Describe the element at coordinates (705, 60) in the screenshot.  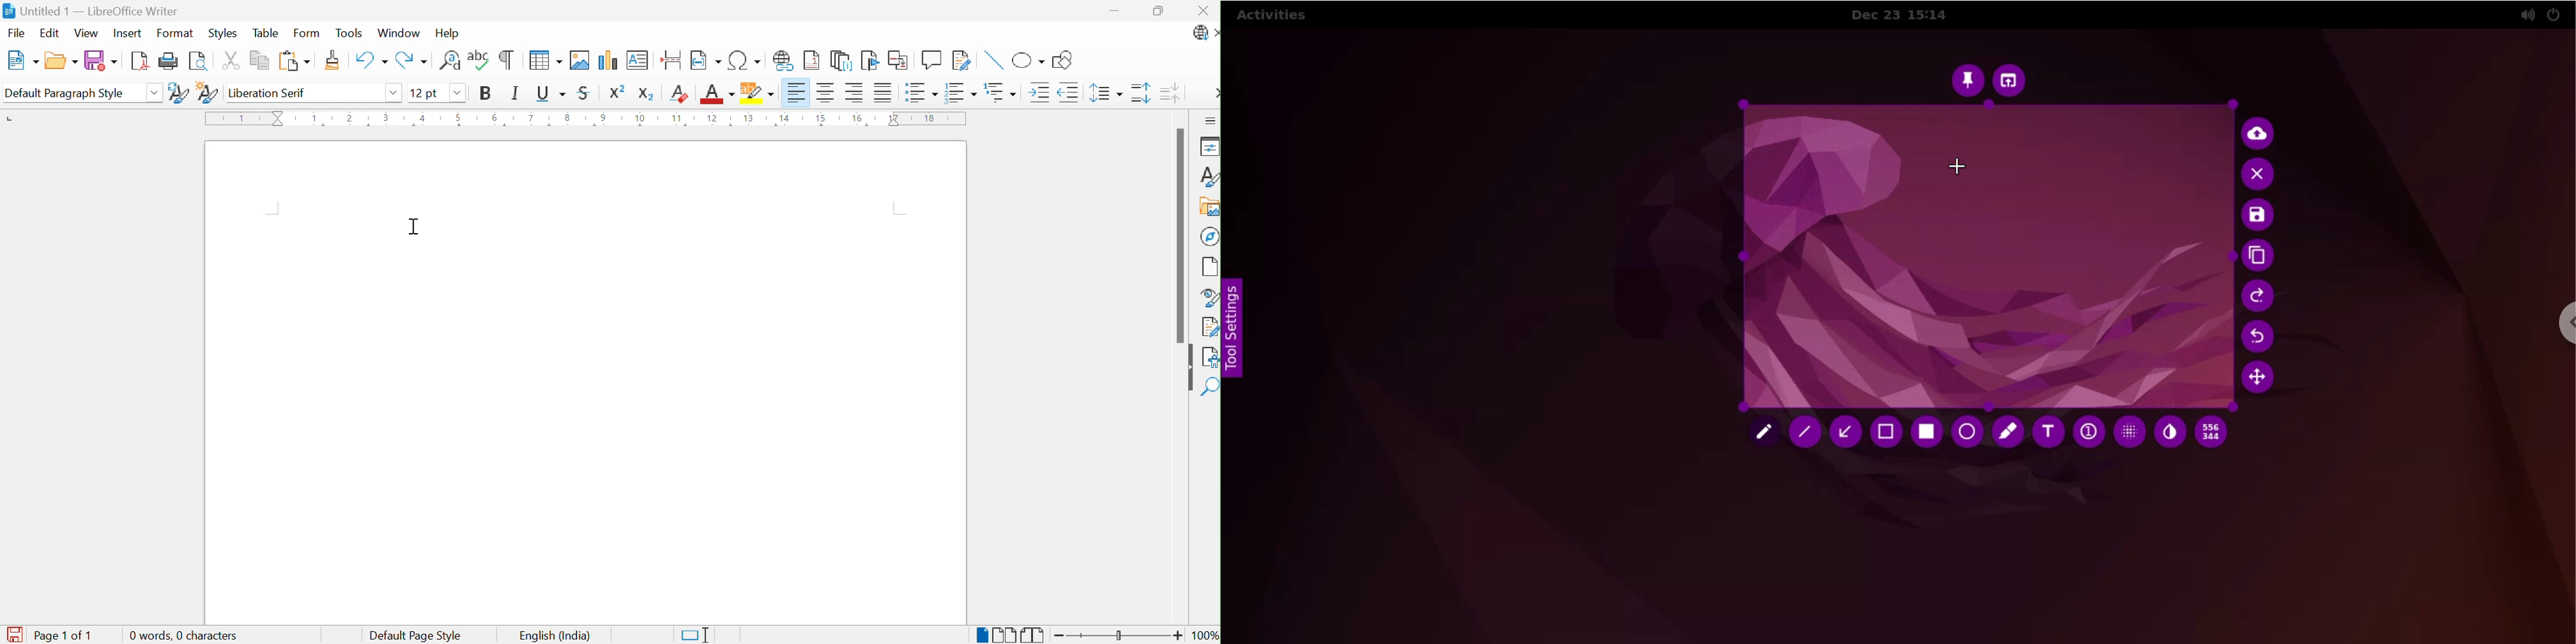
I see `Insert Field` at that location.